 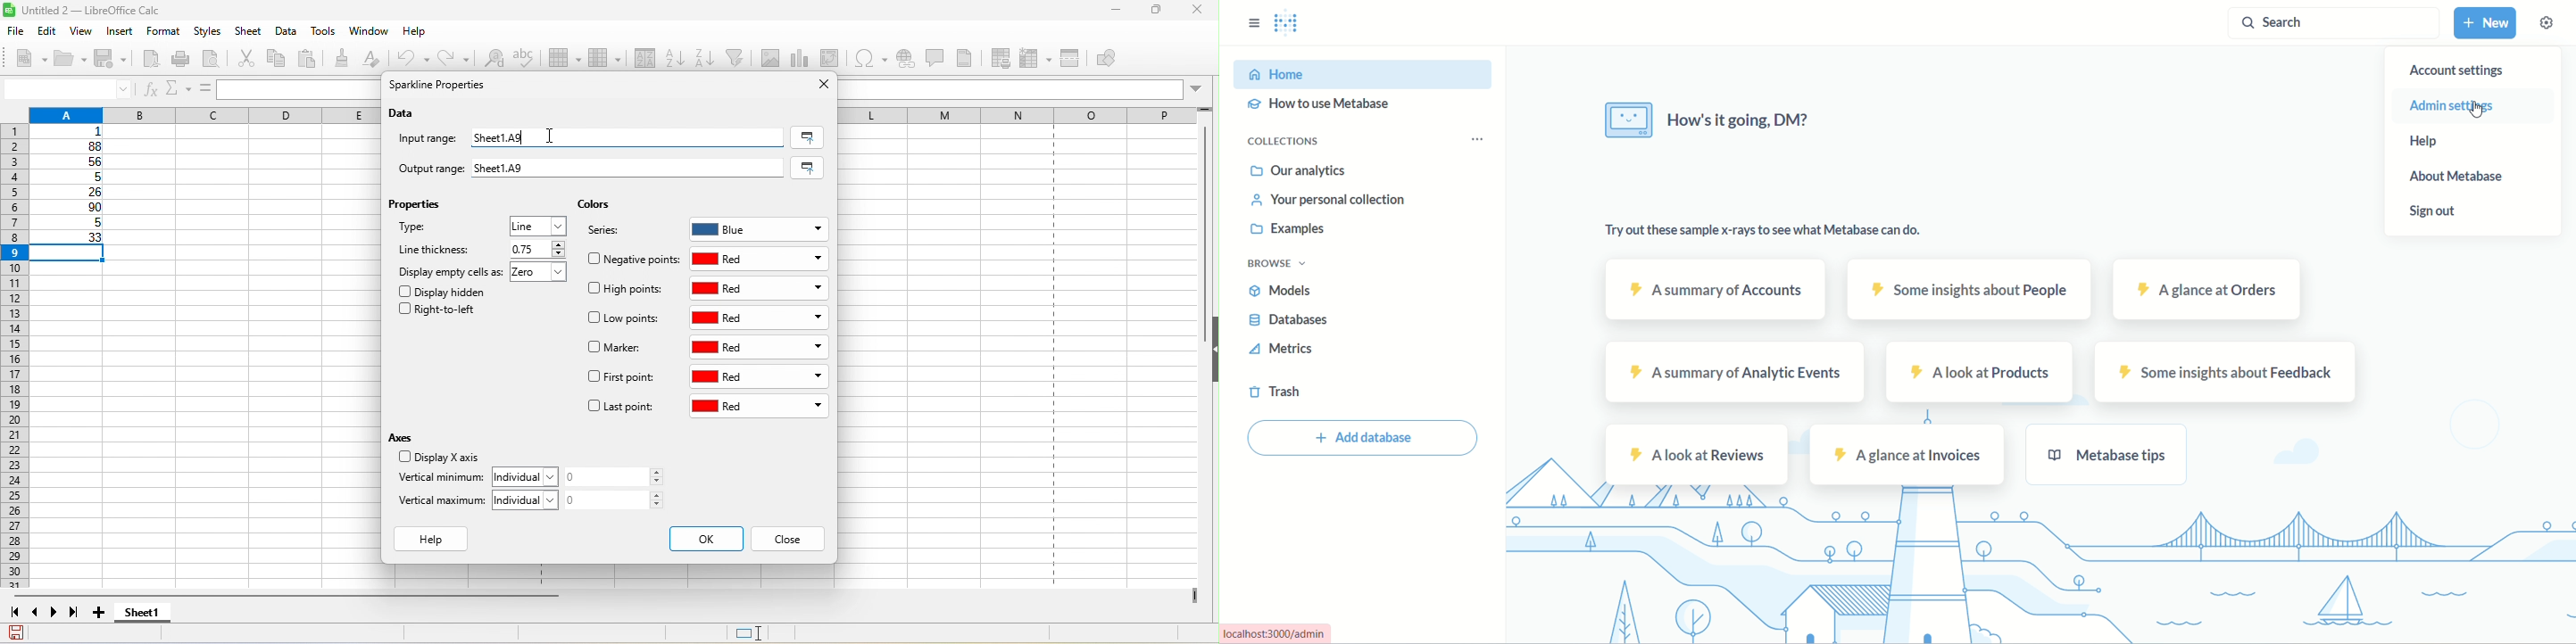 What do you see at coordinates (539, 227) in the screenshot?
I see `line` at bounding box center [539, 227].